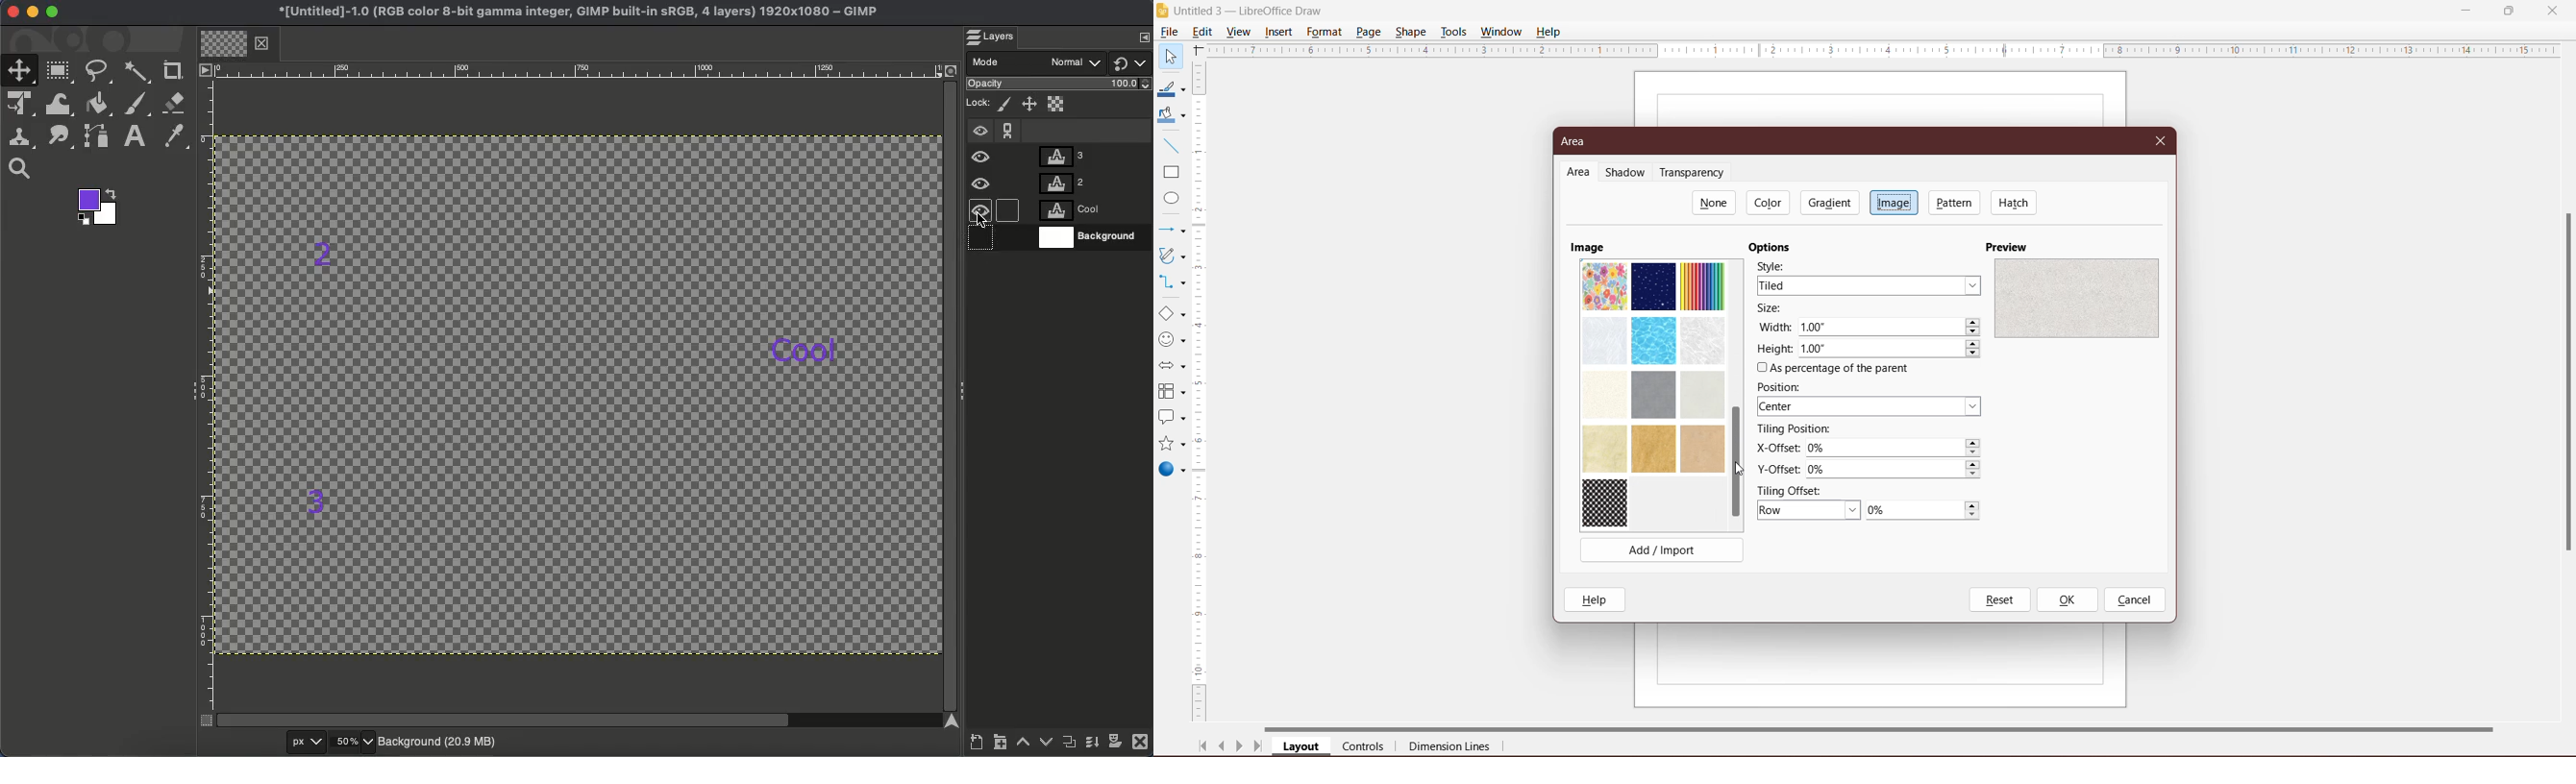 The height and width of the screenshot is (784, 2576). Describe the element at coordinates (1201, 392) in the screenshot. I see `Vertical Scroll Bar` at that location.